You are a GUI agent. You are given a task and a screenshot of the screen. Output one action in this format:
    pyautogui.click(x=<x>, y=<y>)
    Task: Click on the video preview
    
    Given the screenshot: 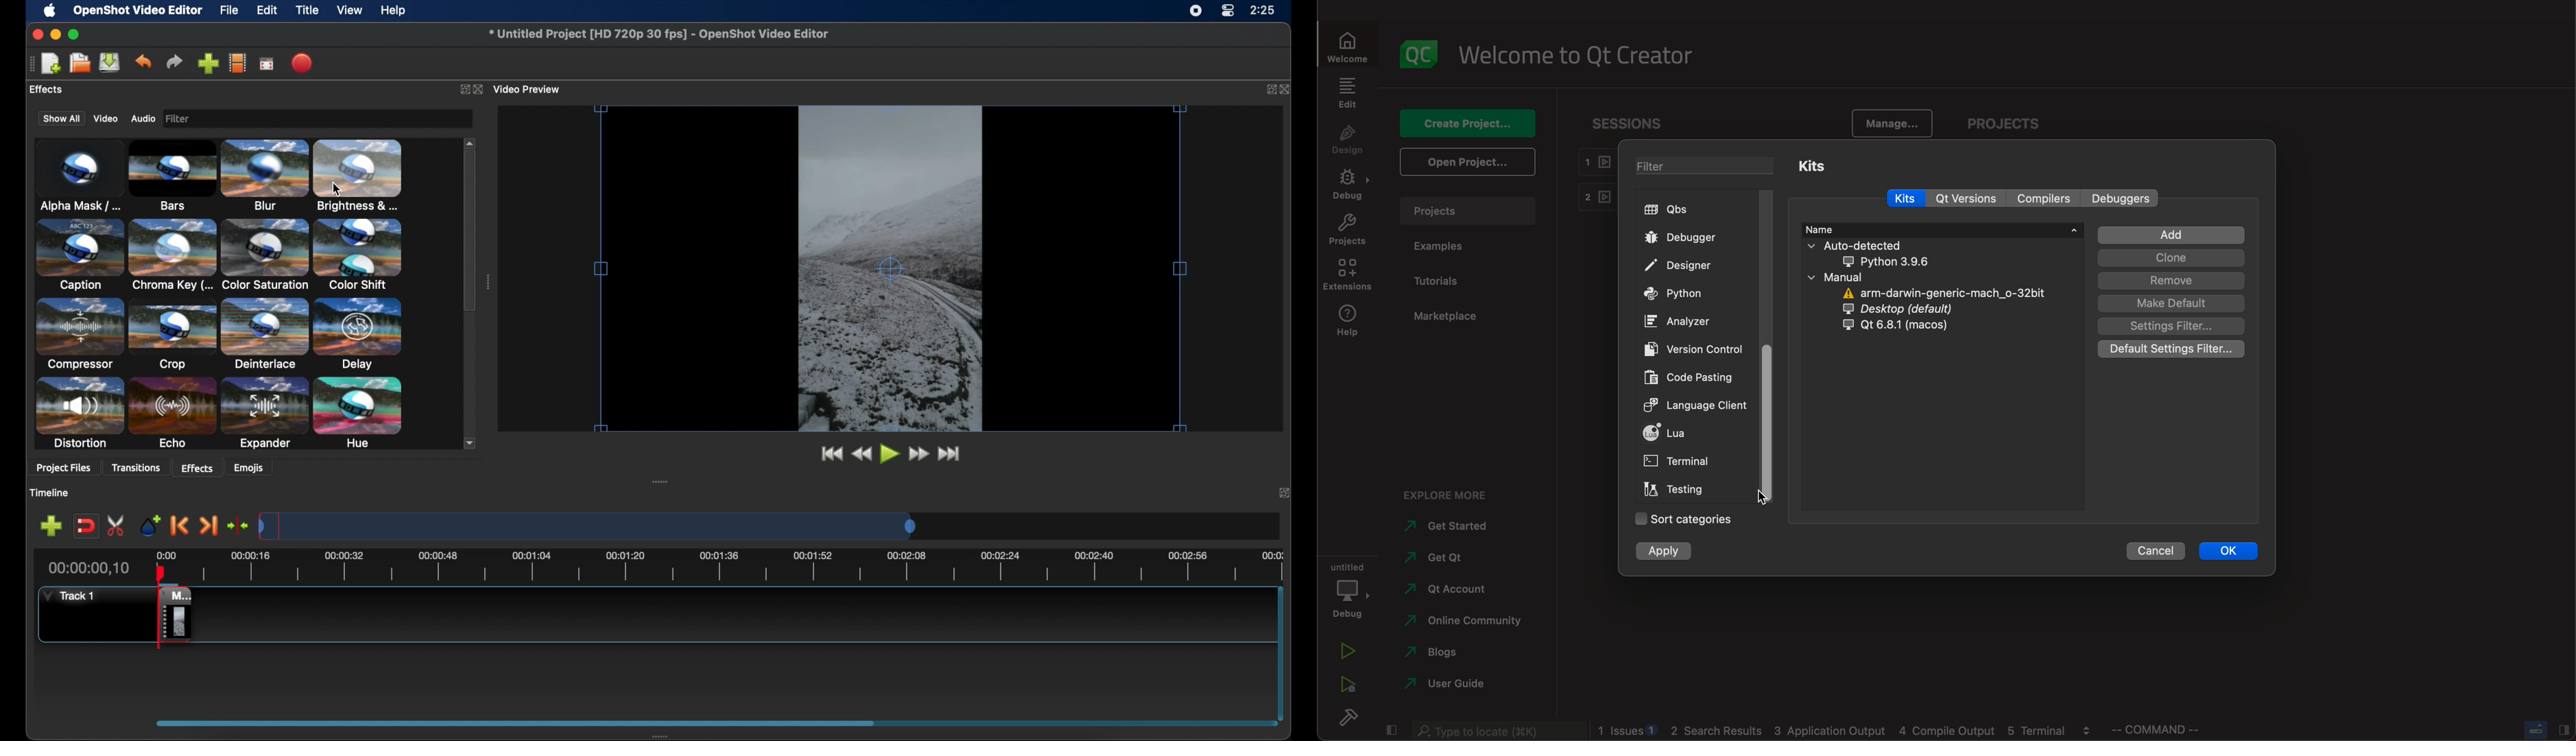 What is the action you would take?
    pyautogui.click(x=890, y=268)
    